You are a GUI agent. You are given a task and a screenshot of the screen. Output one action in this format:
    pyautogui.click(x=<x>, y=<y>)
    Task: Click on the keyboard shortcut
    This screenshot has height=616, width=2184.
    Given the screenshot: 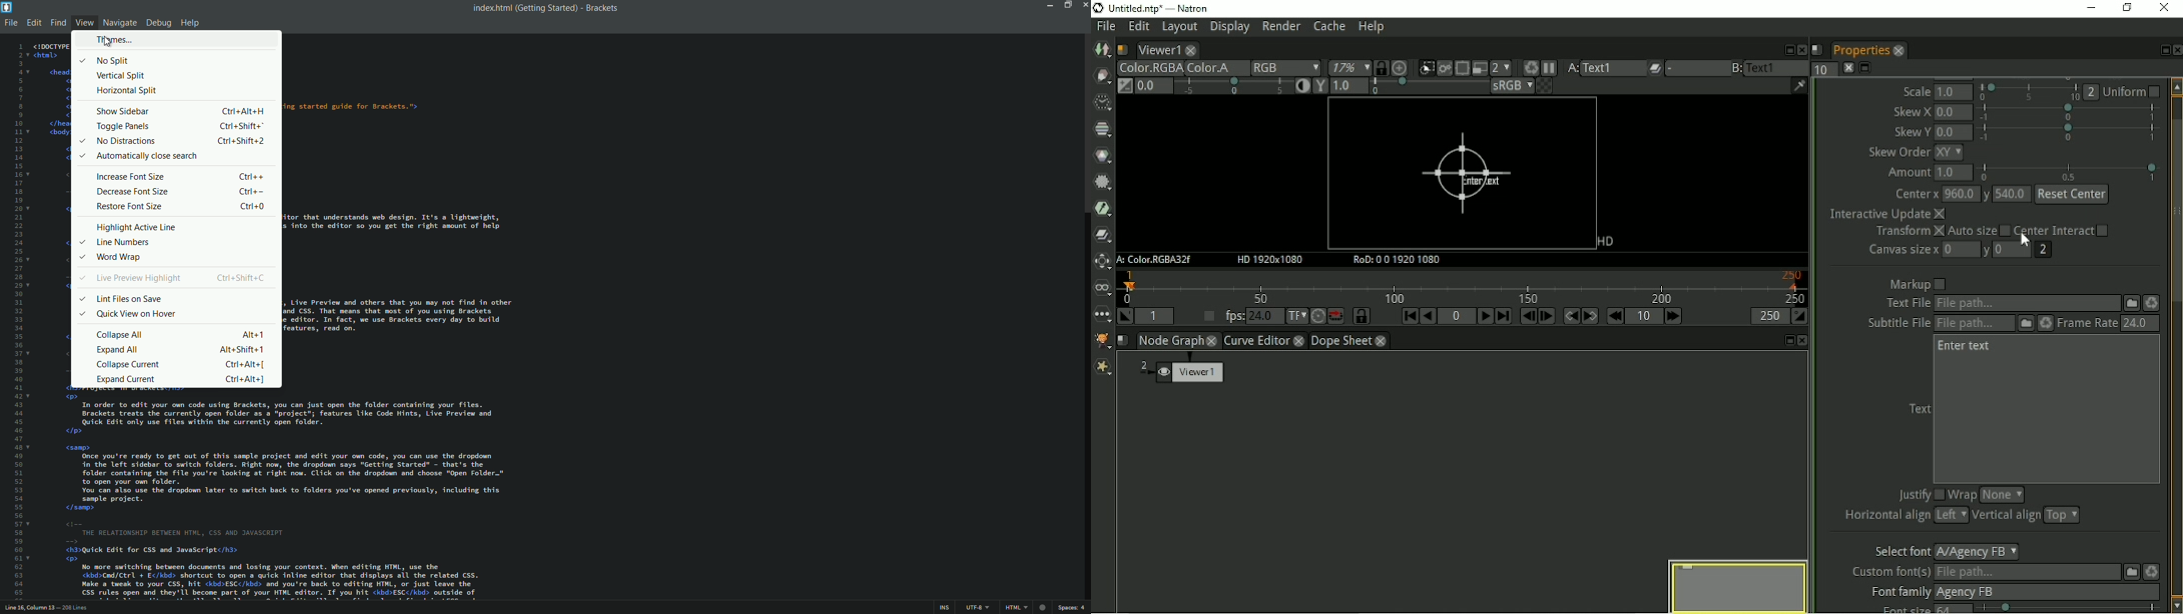 What is the action you would take?
    pyautogui.click(x=240, y=277)
    